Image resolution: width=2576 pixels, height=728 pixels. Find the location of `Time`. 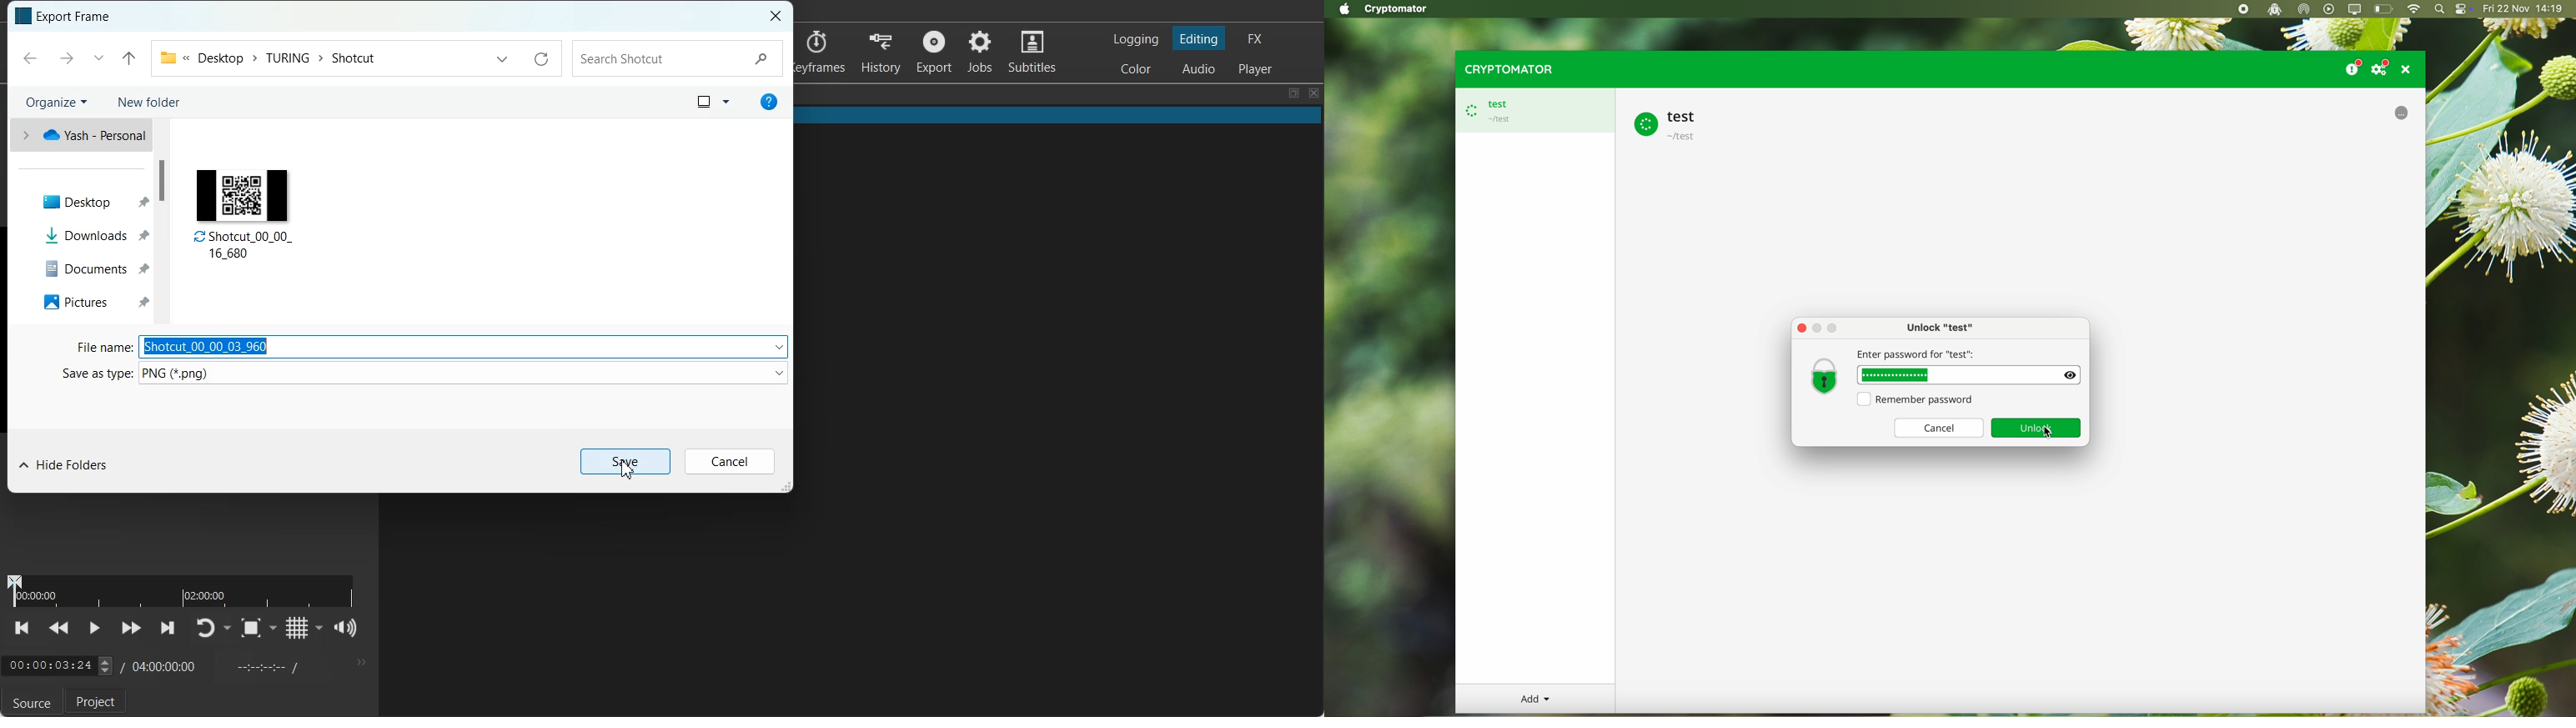

Time is located at coordinates (48, 666).